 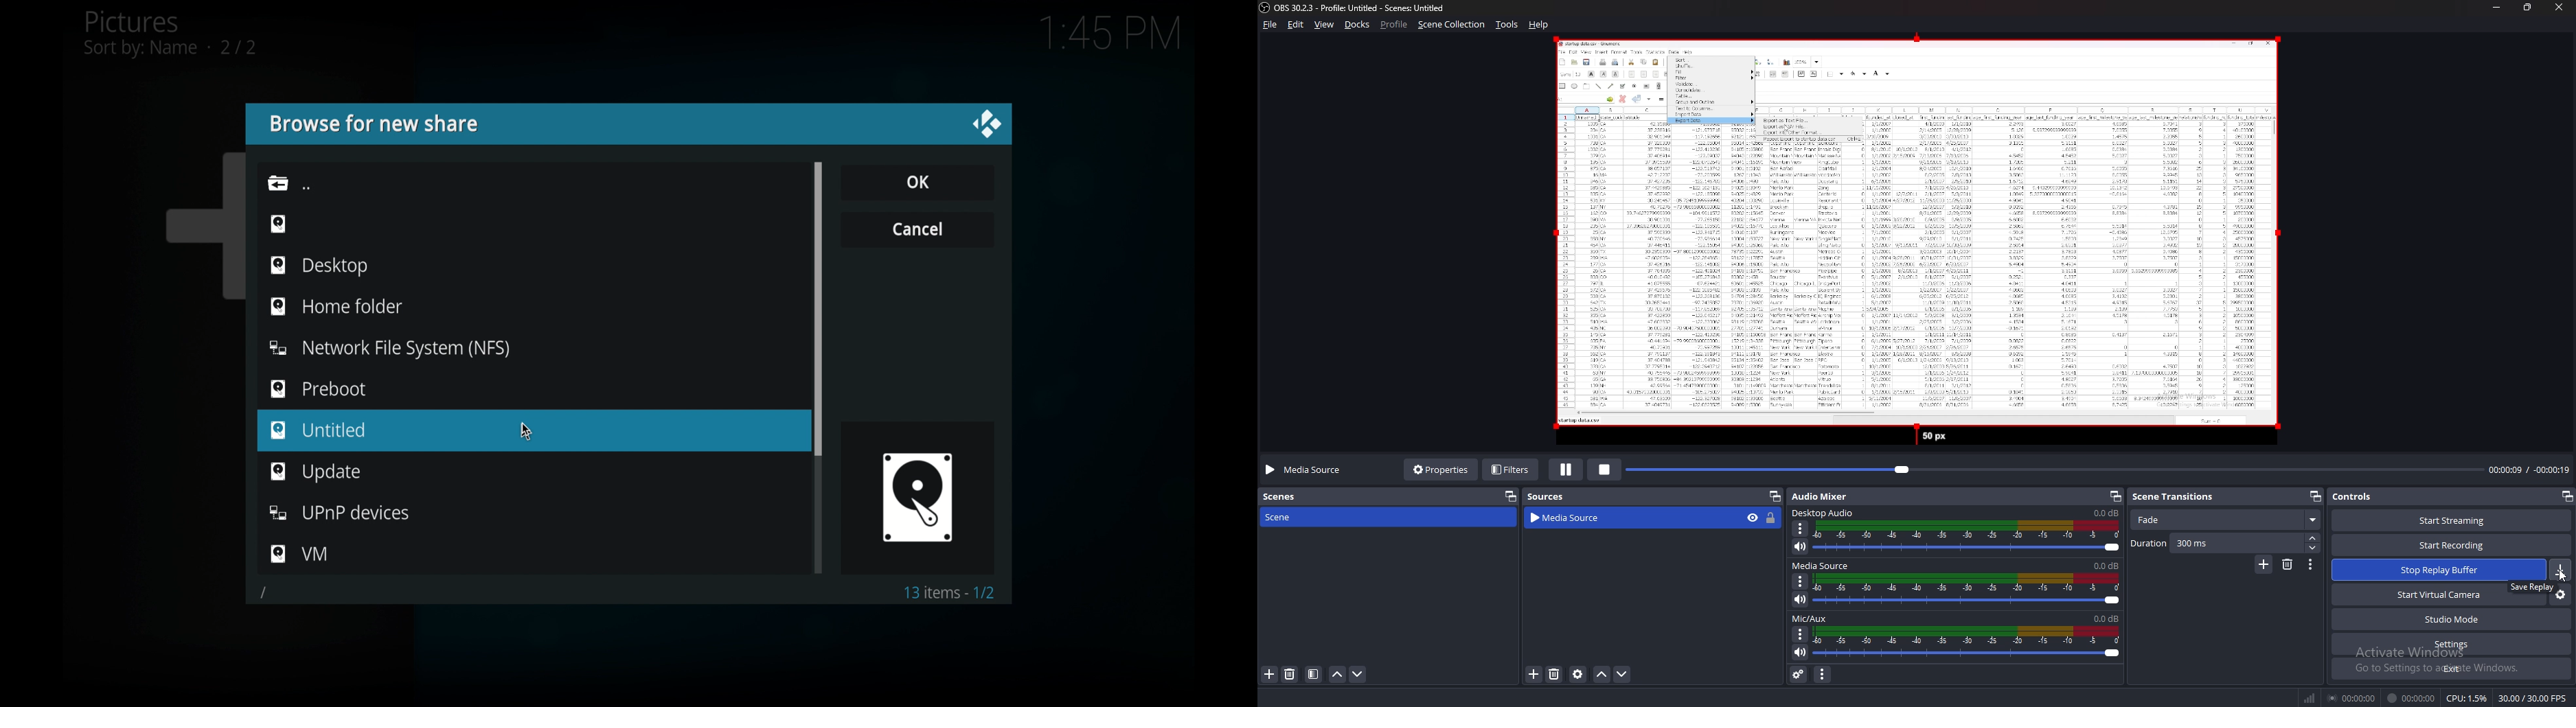 What do you see at coordinates (1823, 566) in the screenshot?
I see `media source` at bounding box center [1823, 566].